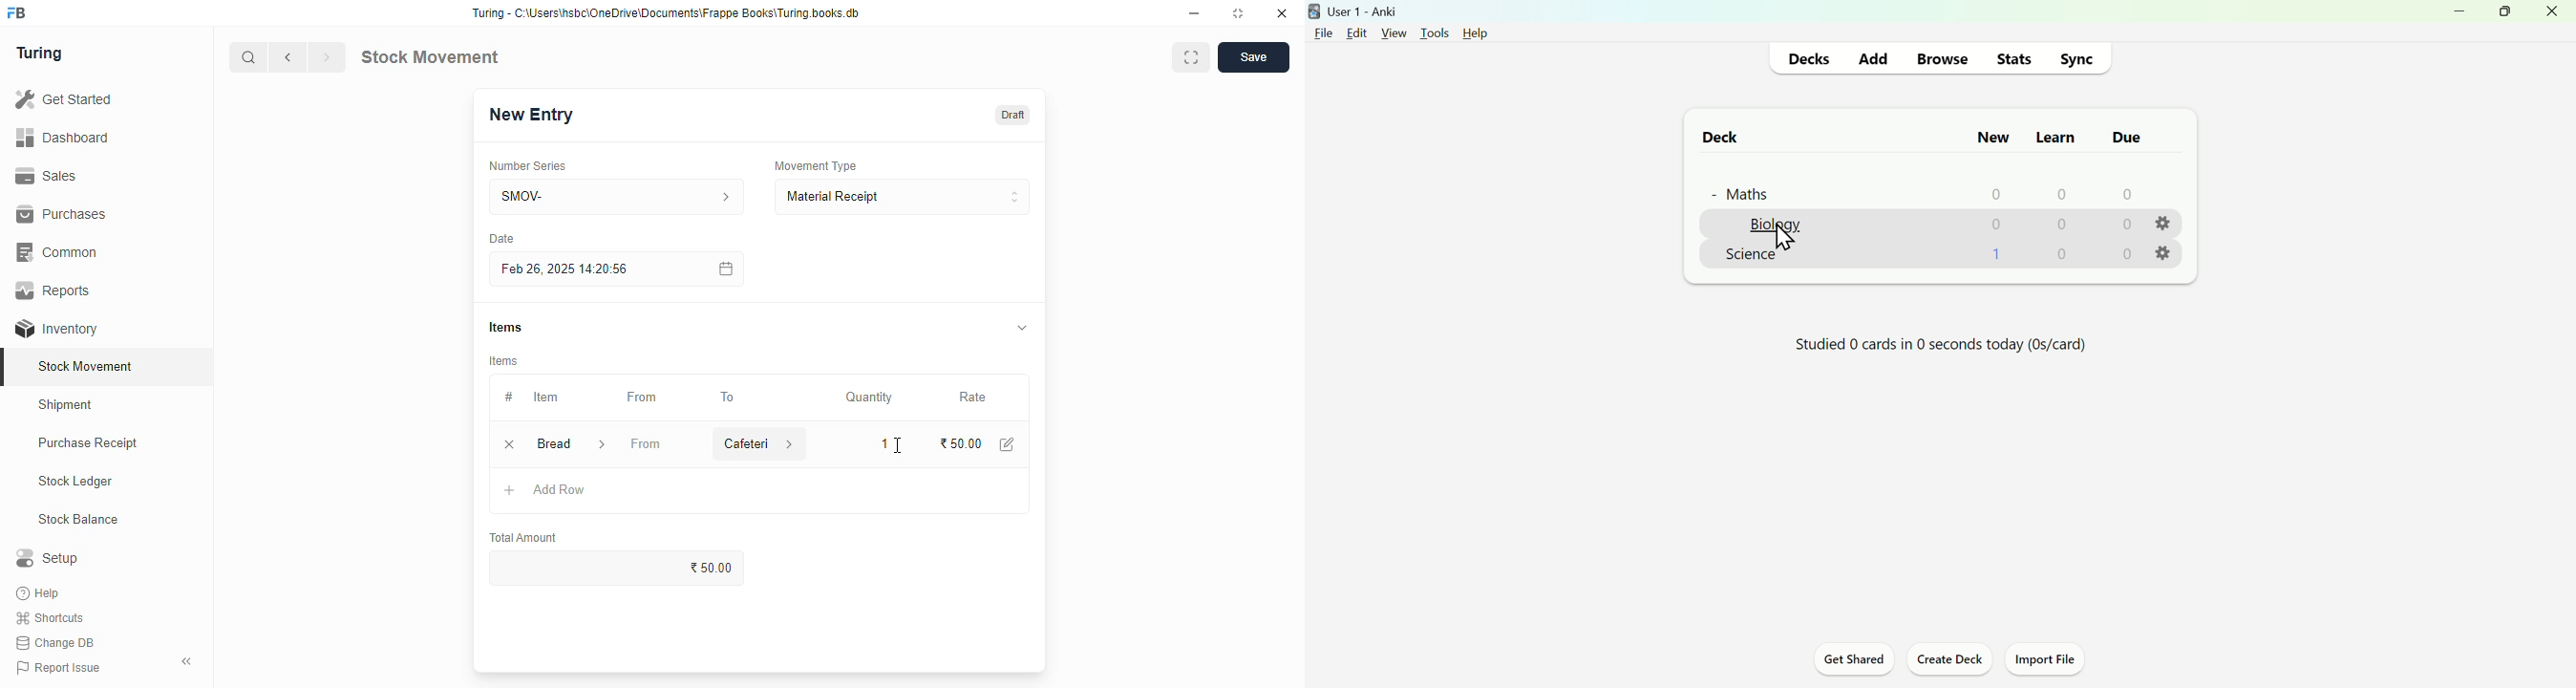 This screenshot has height=700, width=2576. What do you see at coordinates (509, 445) in the screenshot?
I see `remove` at bounding box center [509, 445].